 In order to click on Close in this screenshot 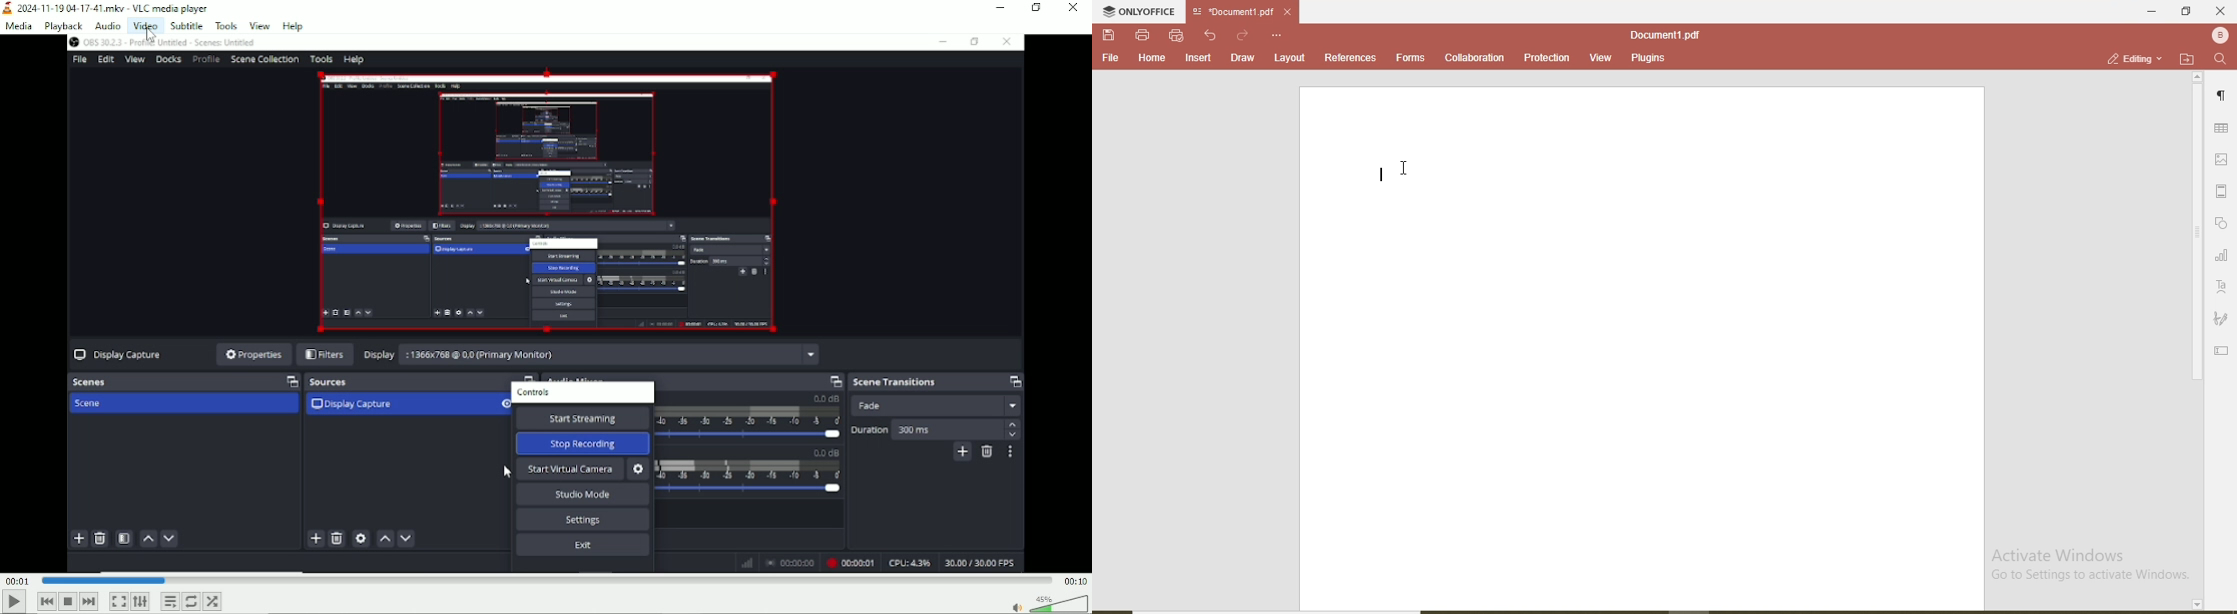, I will do `click(1074, 8)`.